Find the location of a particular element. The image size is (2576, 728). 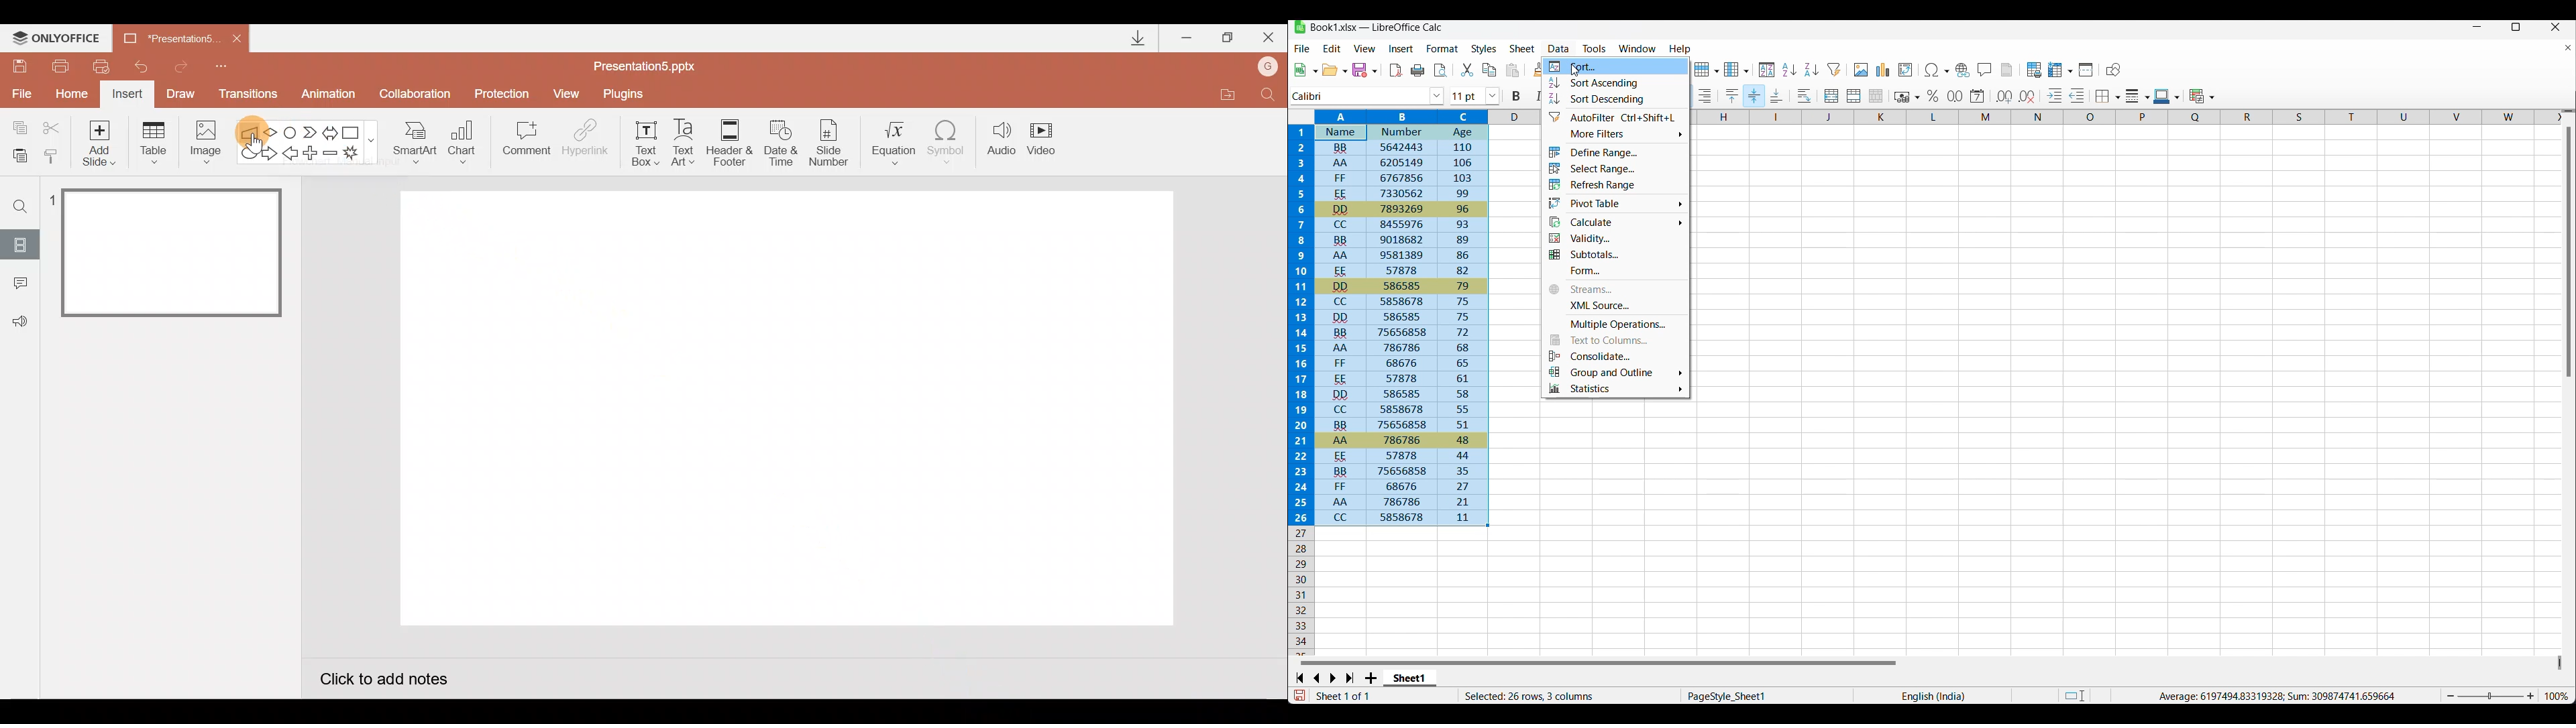

Minimize is located at coordinates (2477, 27).